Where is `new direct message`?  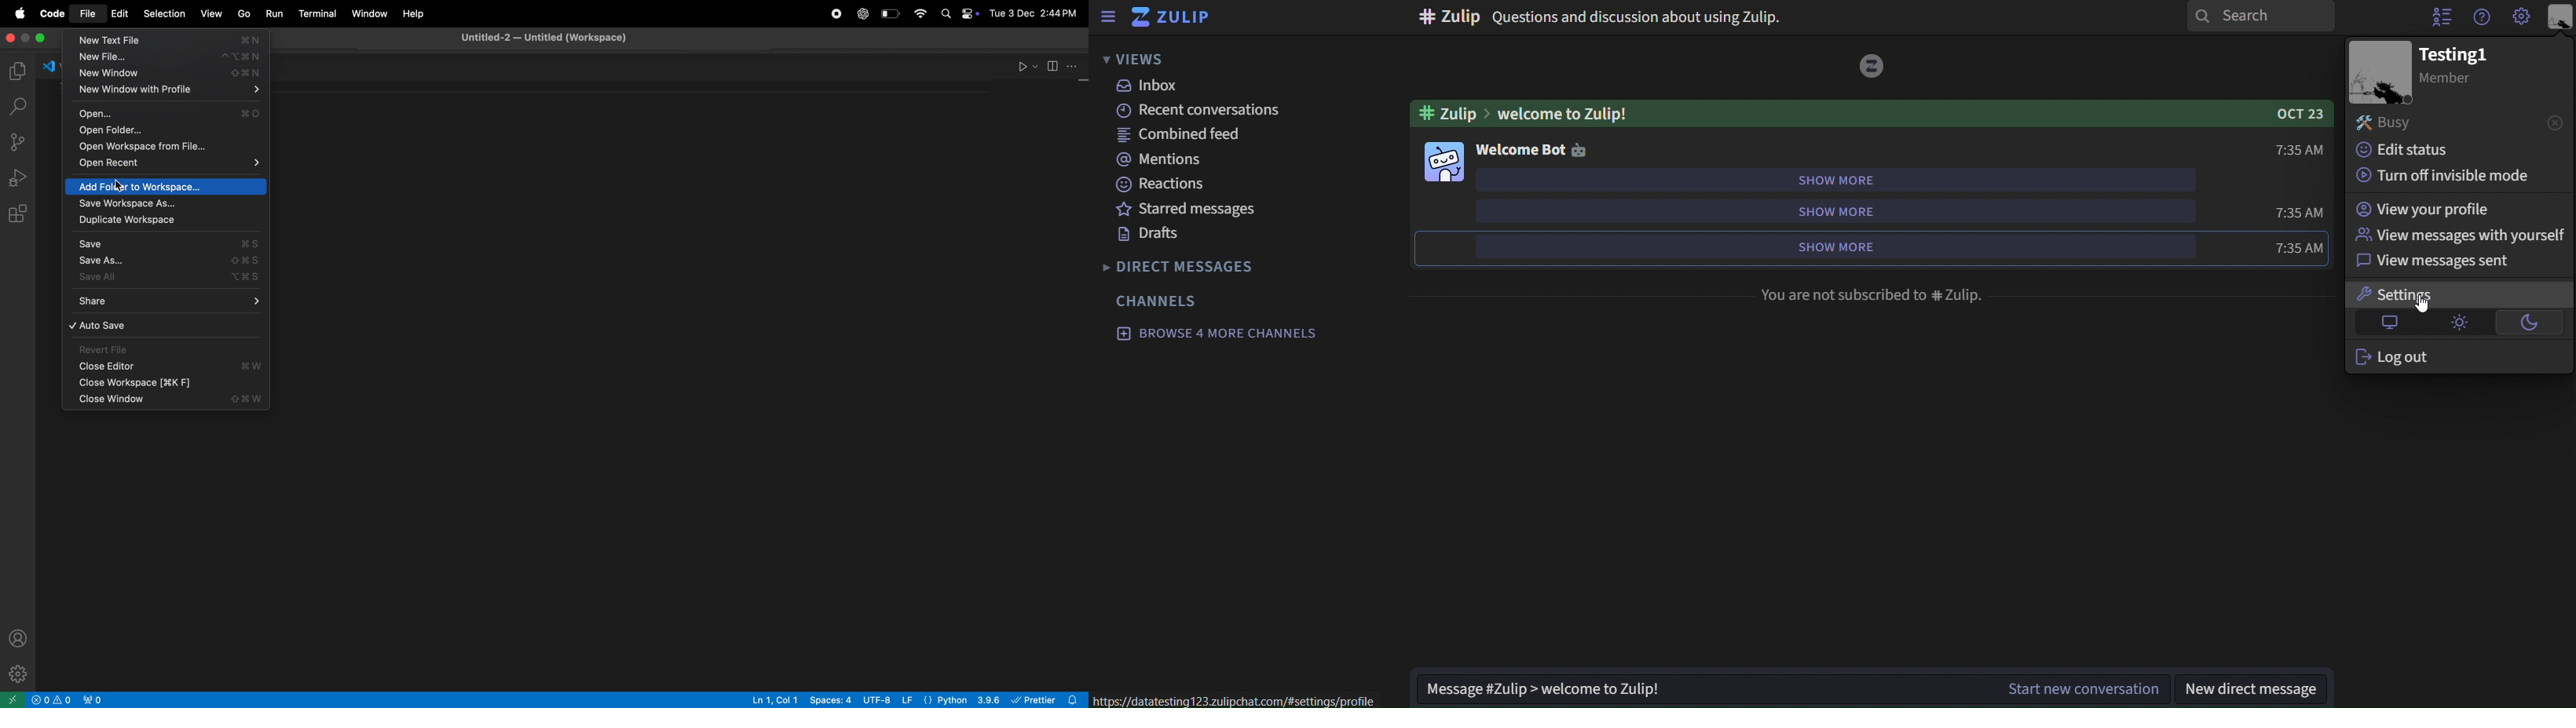
new direct message is located at coordinates (2256, 692).